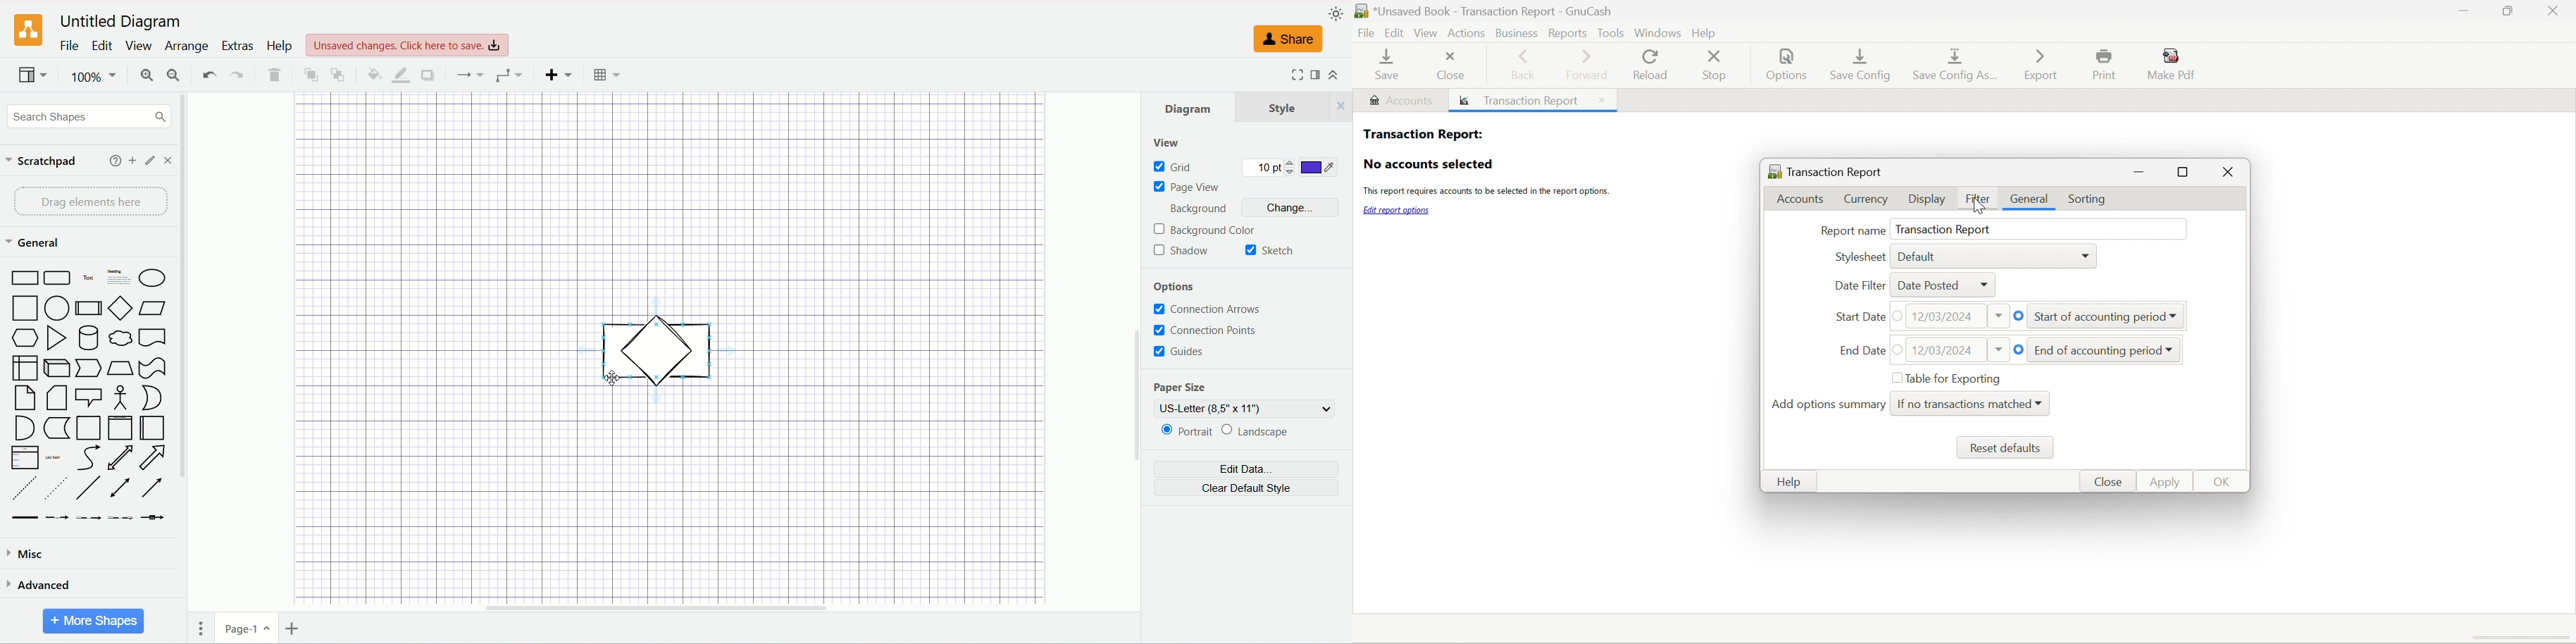  I want to click on dashed line, so click(20, 487).